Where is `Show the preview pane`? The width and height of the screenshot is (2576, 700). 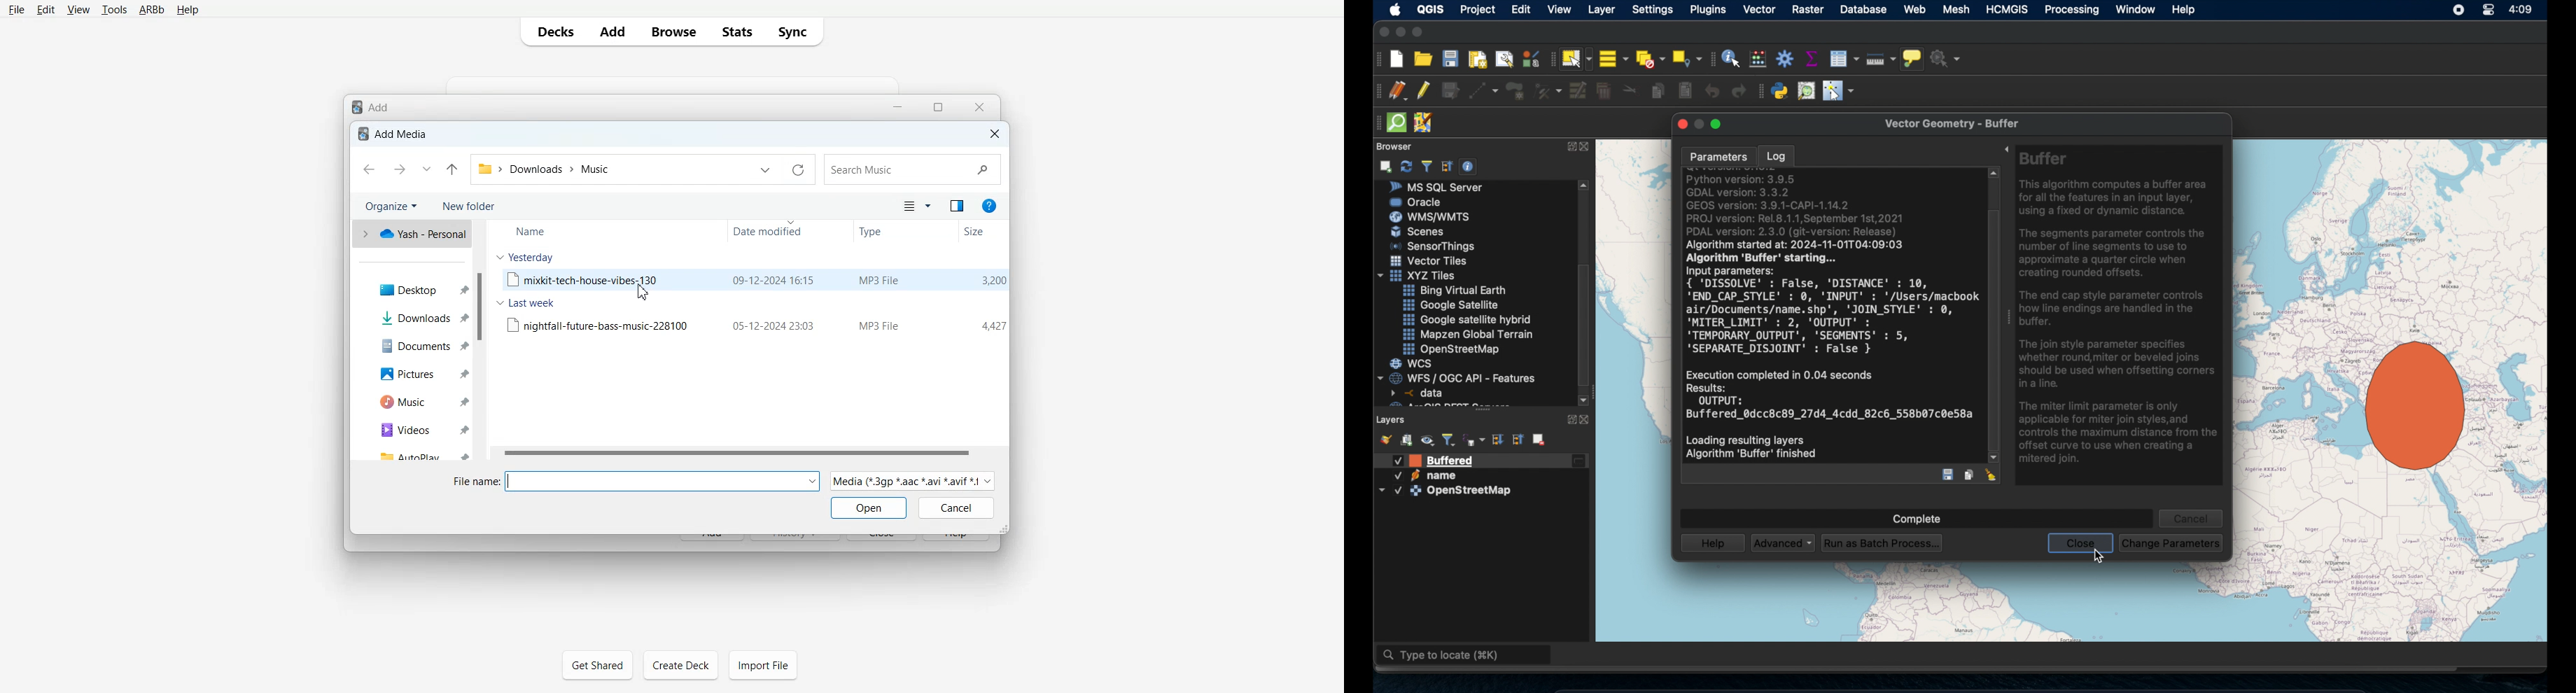 Show the preview pane is located at coordinates (957, 206).